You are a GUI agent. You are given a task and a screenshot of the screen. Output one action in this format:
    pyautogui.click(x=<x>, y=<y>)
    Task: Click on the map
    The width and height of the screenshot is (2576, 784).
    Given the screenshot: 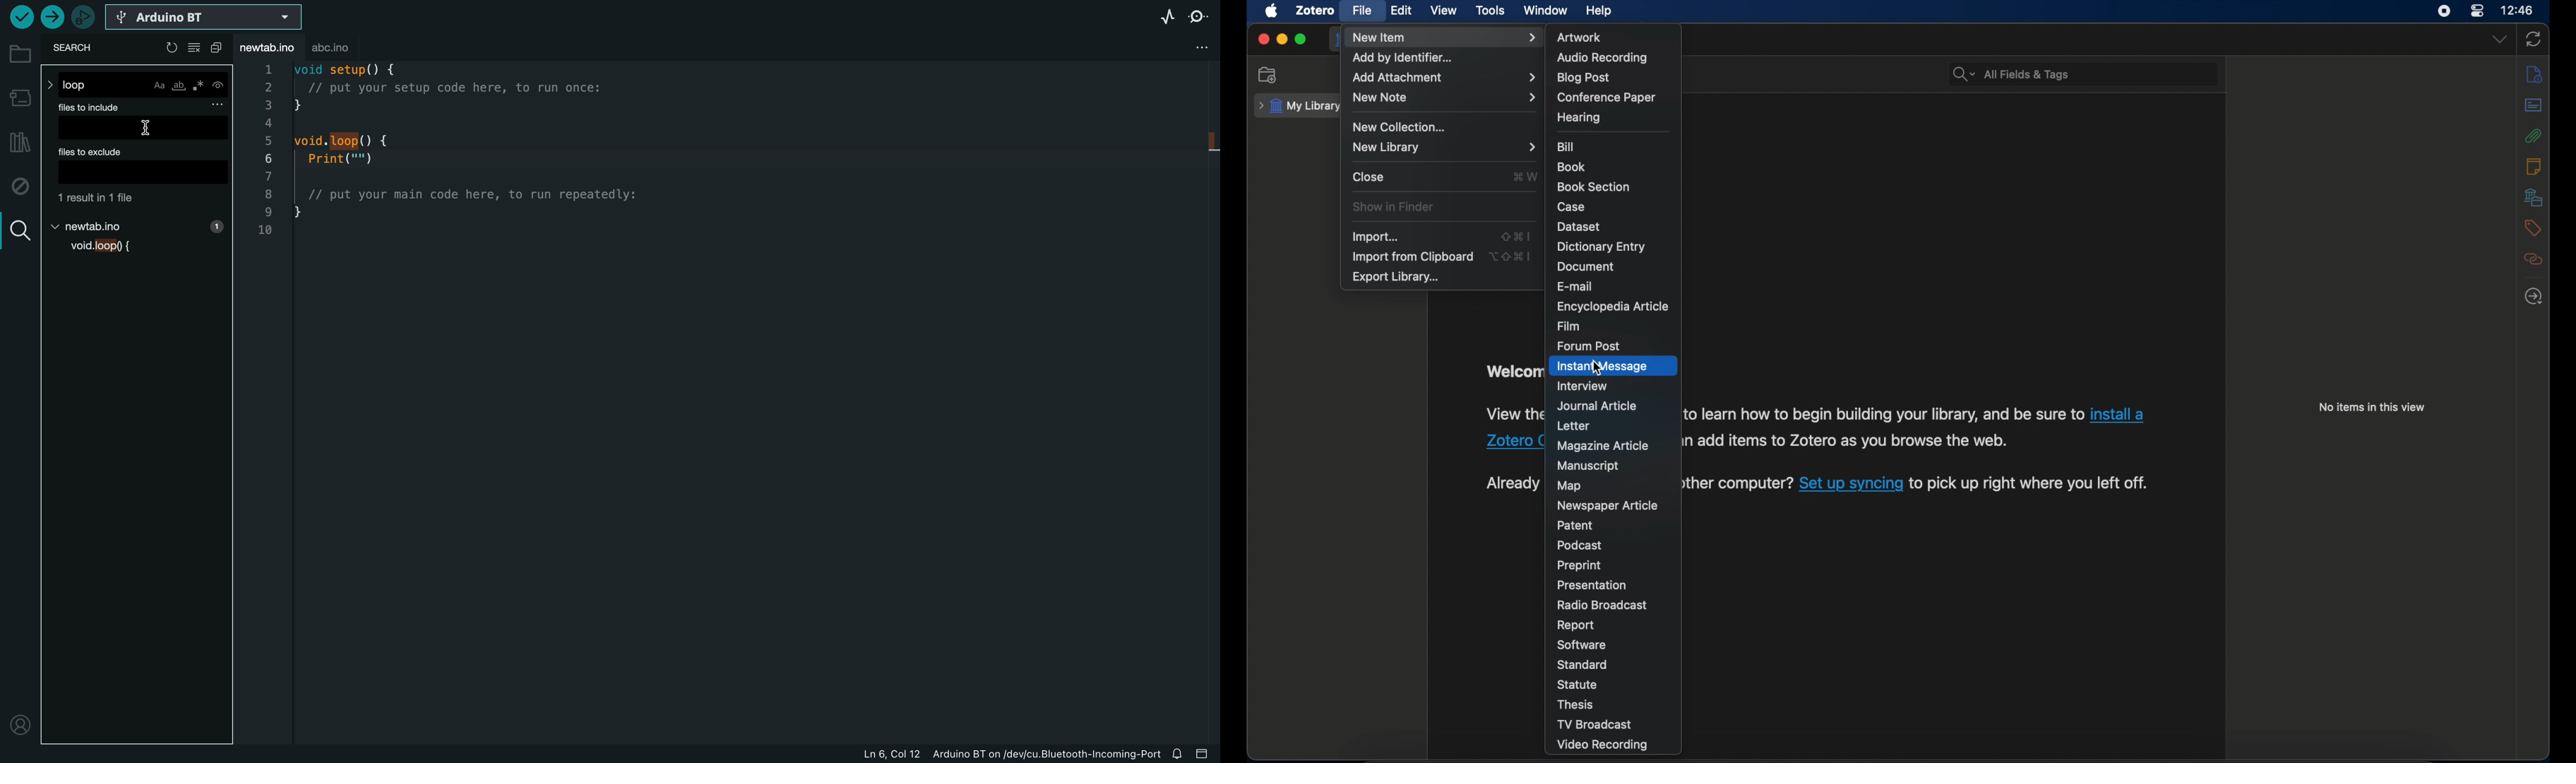 What is the action you would take?
    pyautogui.click(x=1569, y=486)
    